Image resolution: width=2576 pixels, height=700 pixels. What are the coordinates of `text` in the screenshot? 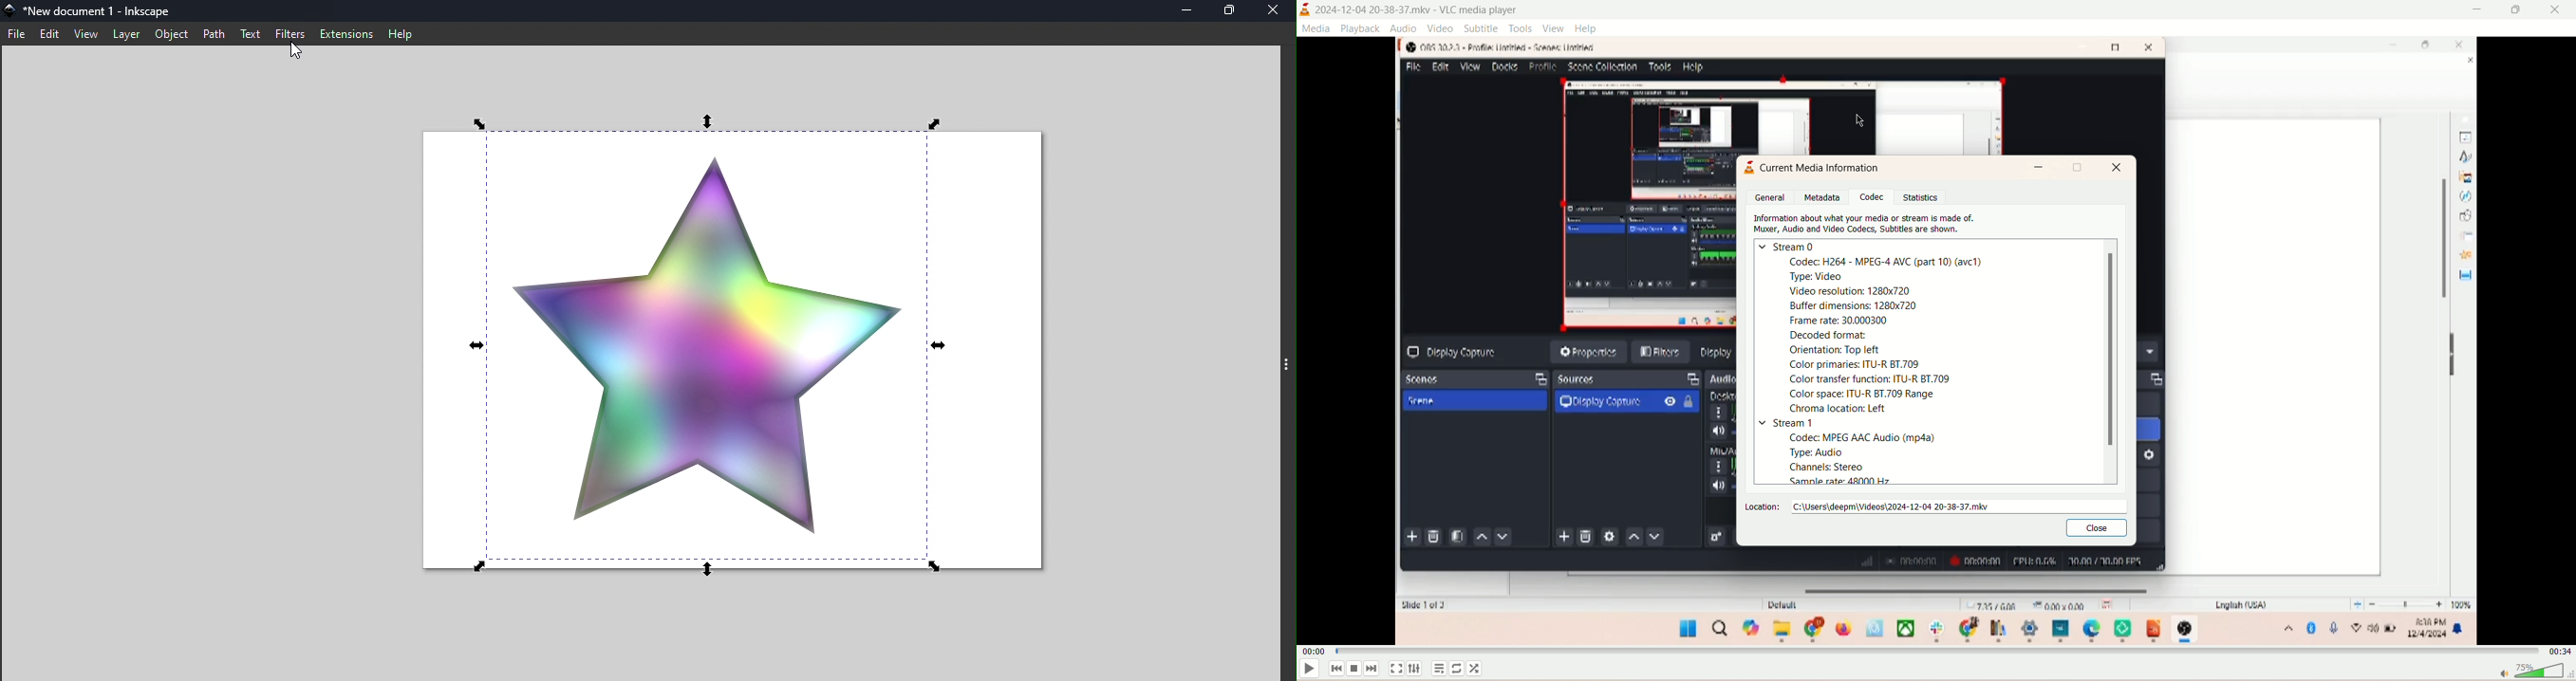 It's located at (1869, 225).